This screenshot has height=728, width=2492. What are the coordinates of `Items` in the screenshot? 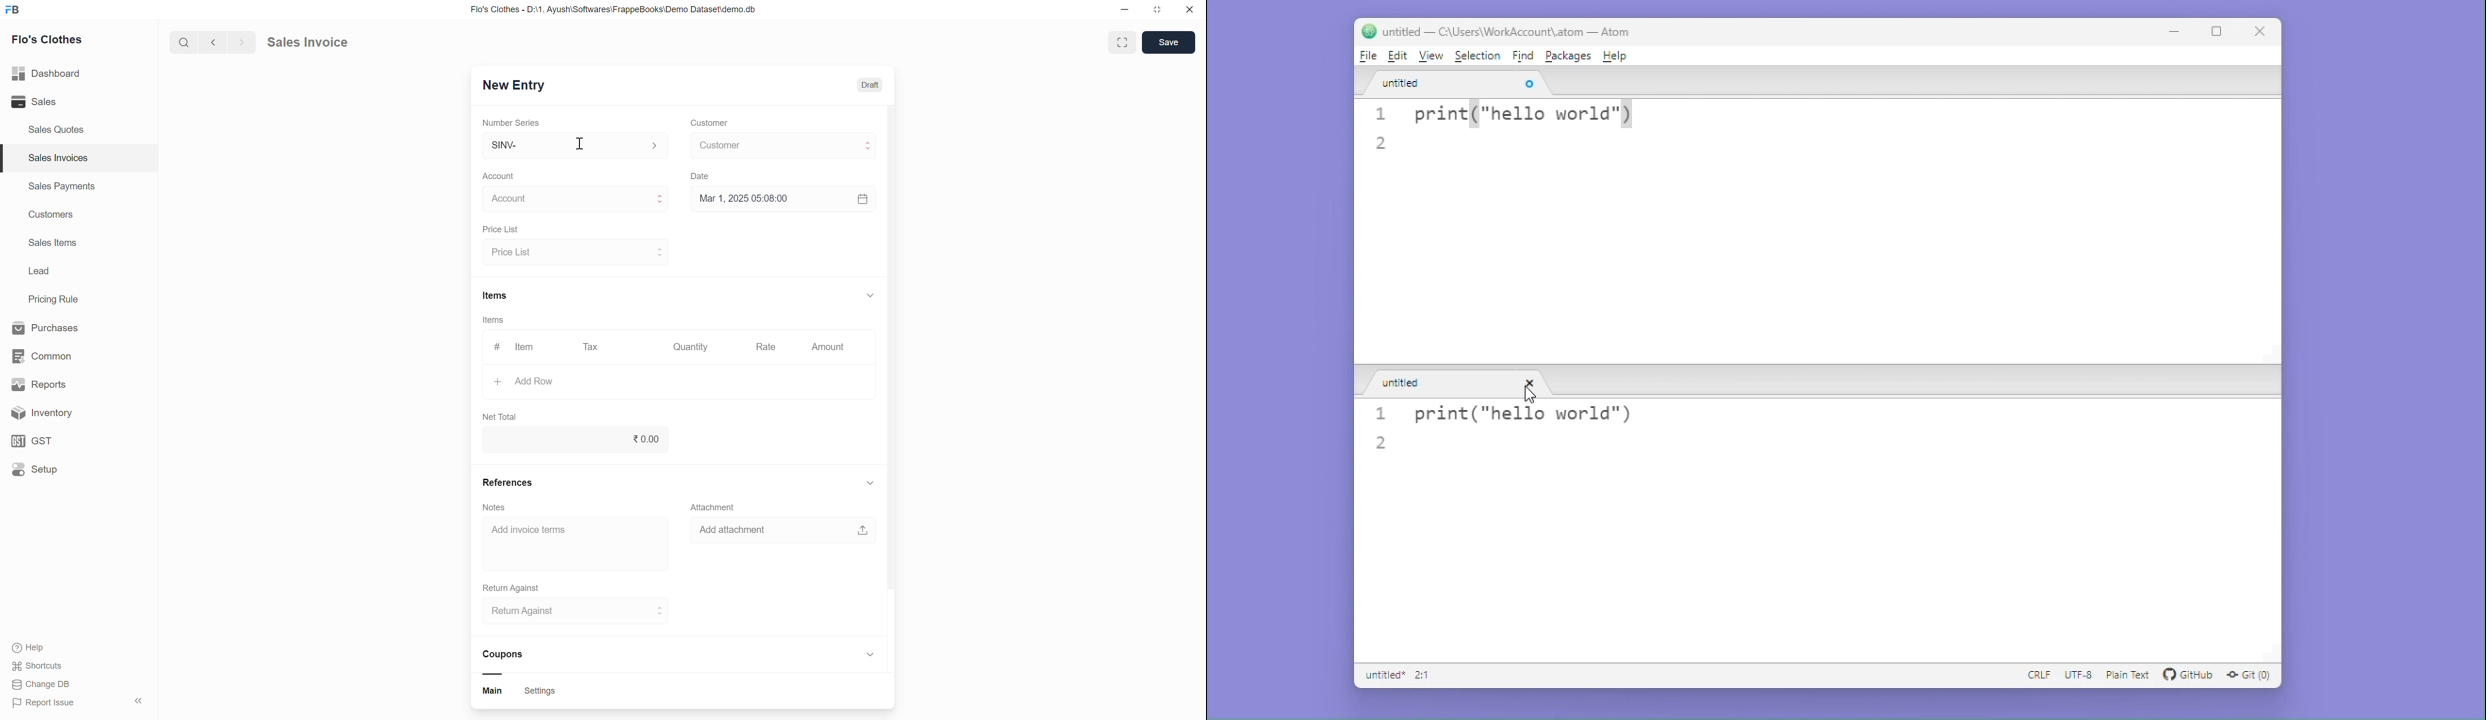 It's located at (495, 295).